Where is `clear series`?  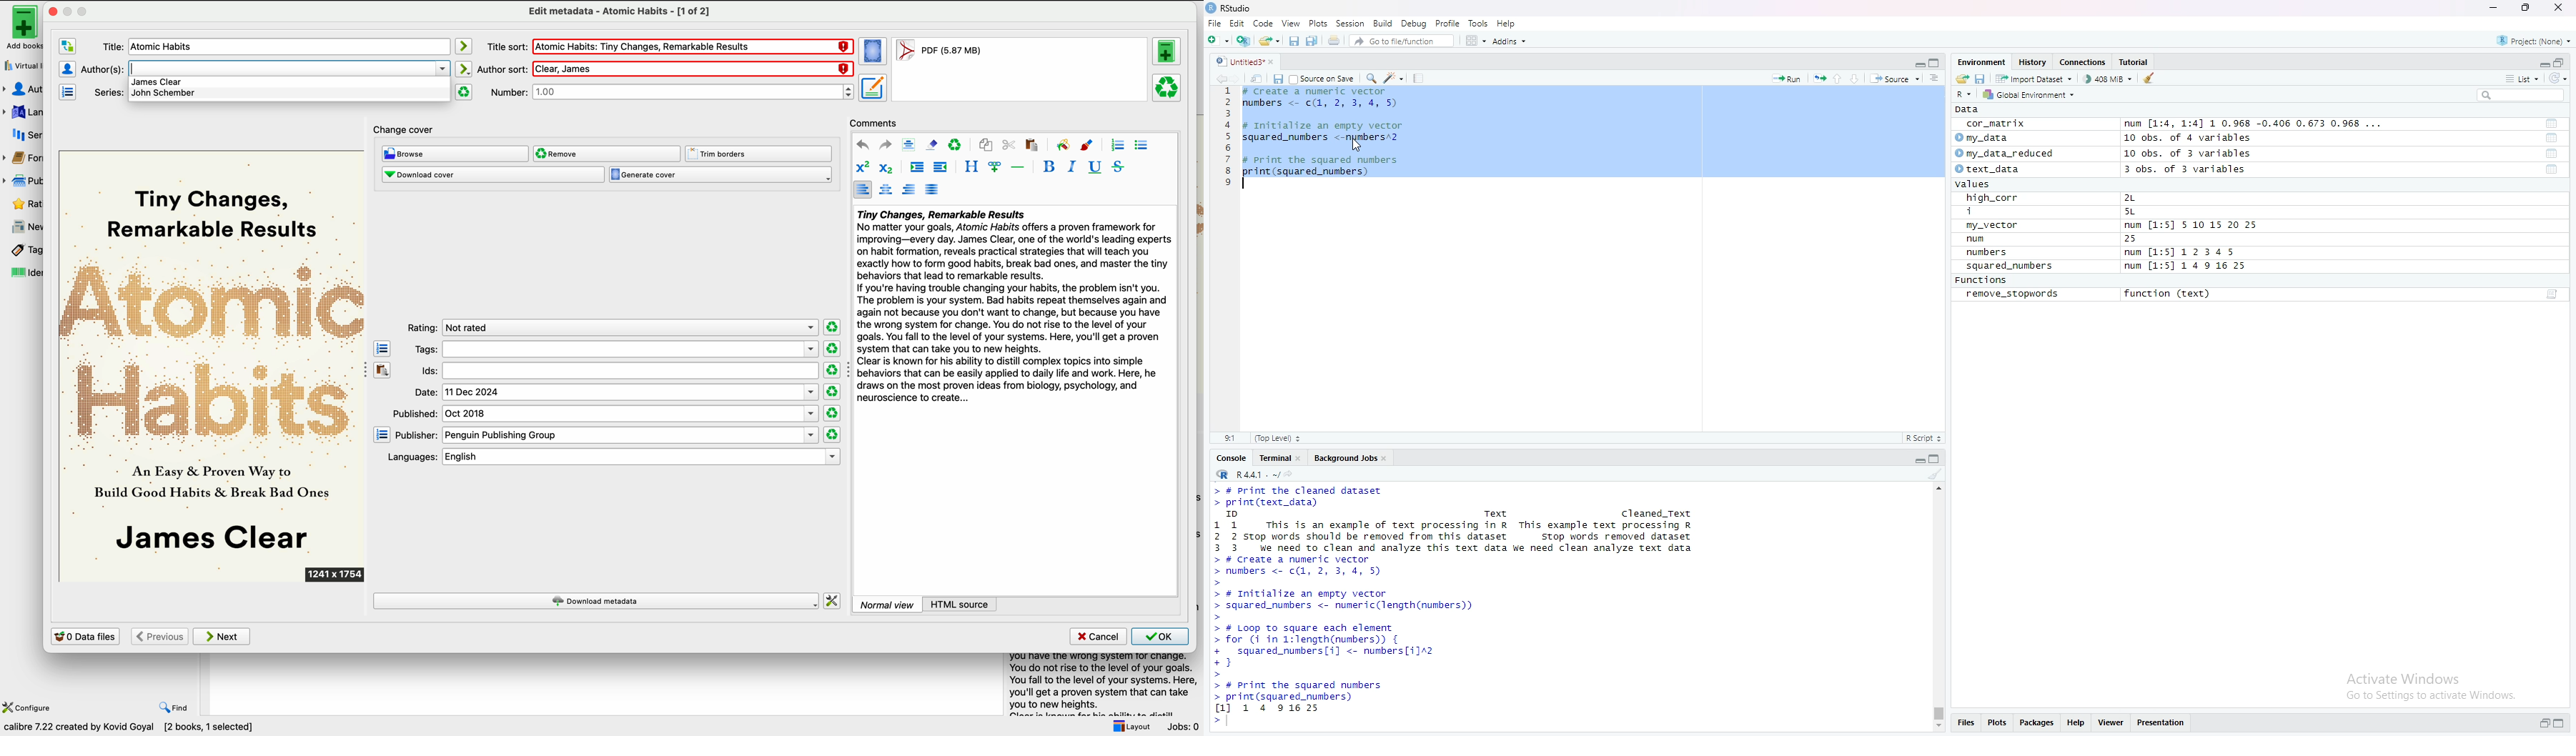
clear series is located at coordinates (465, 92).